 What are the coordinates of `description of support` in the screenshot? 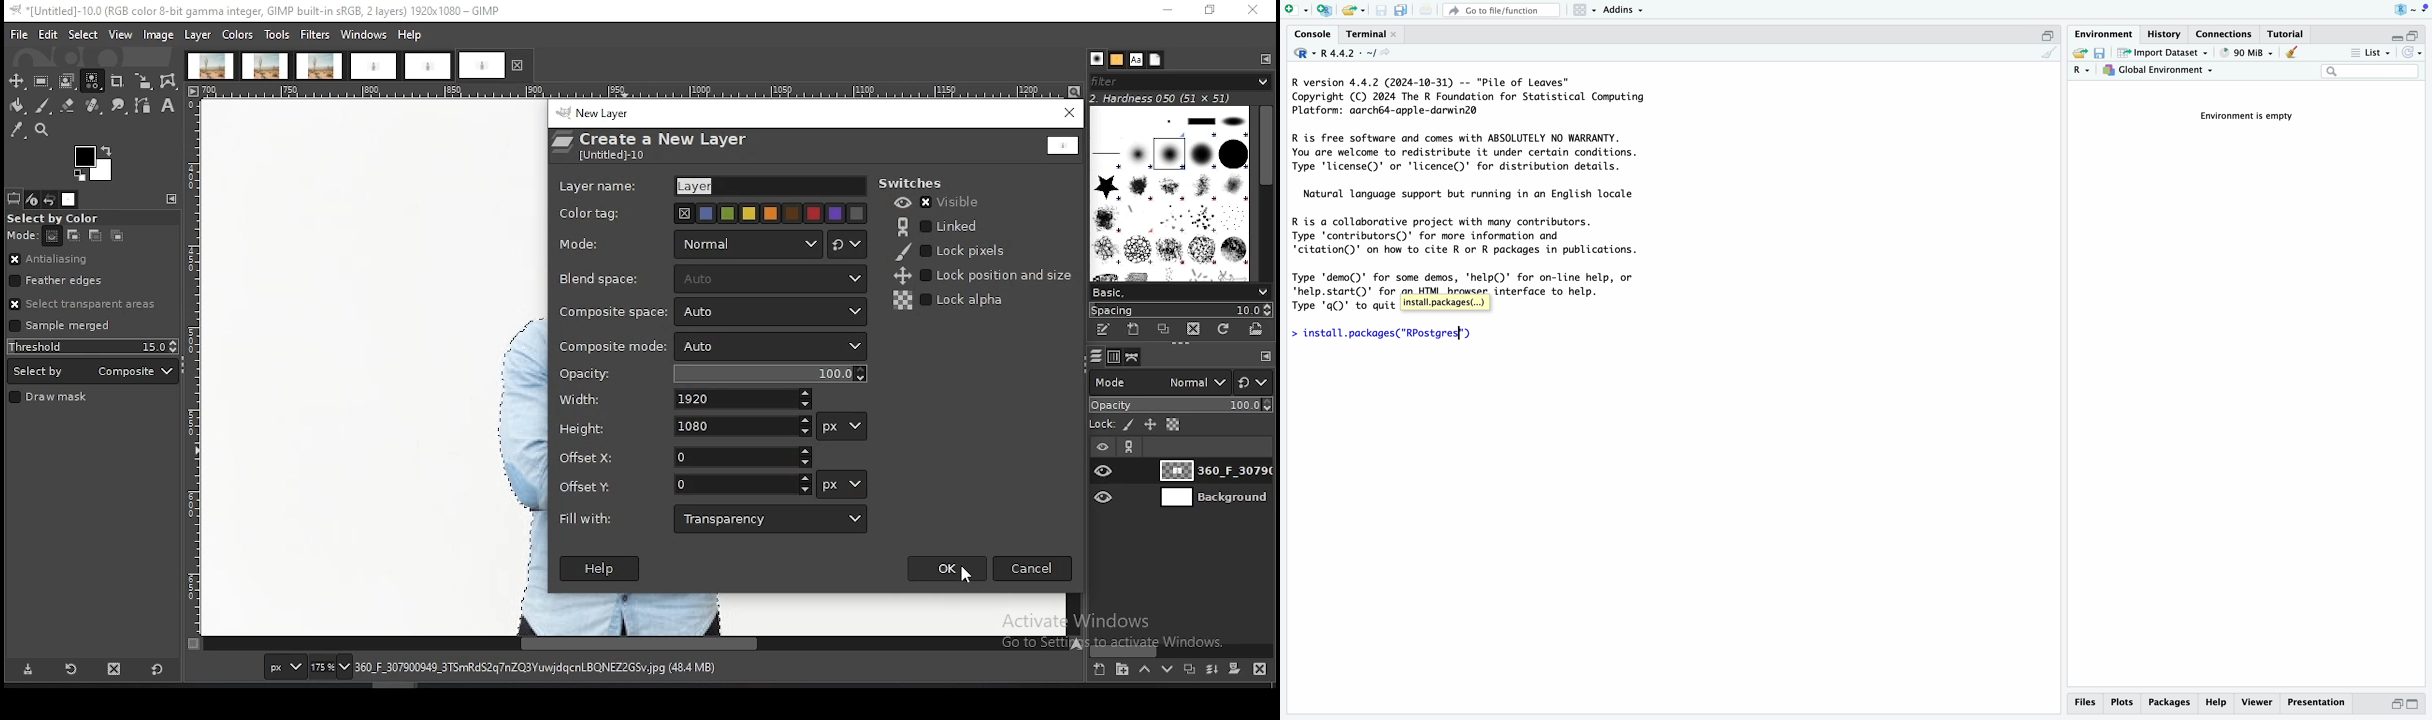 It's located at (1475, 193).